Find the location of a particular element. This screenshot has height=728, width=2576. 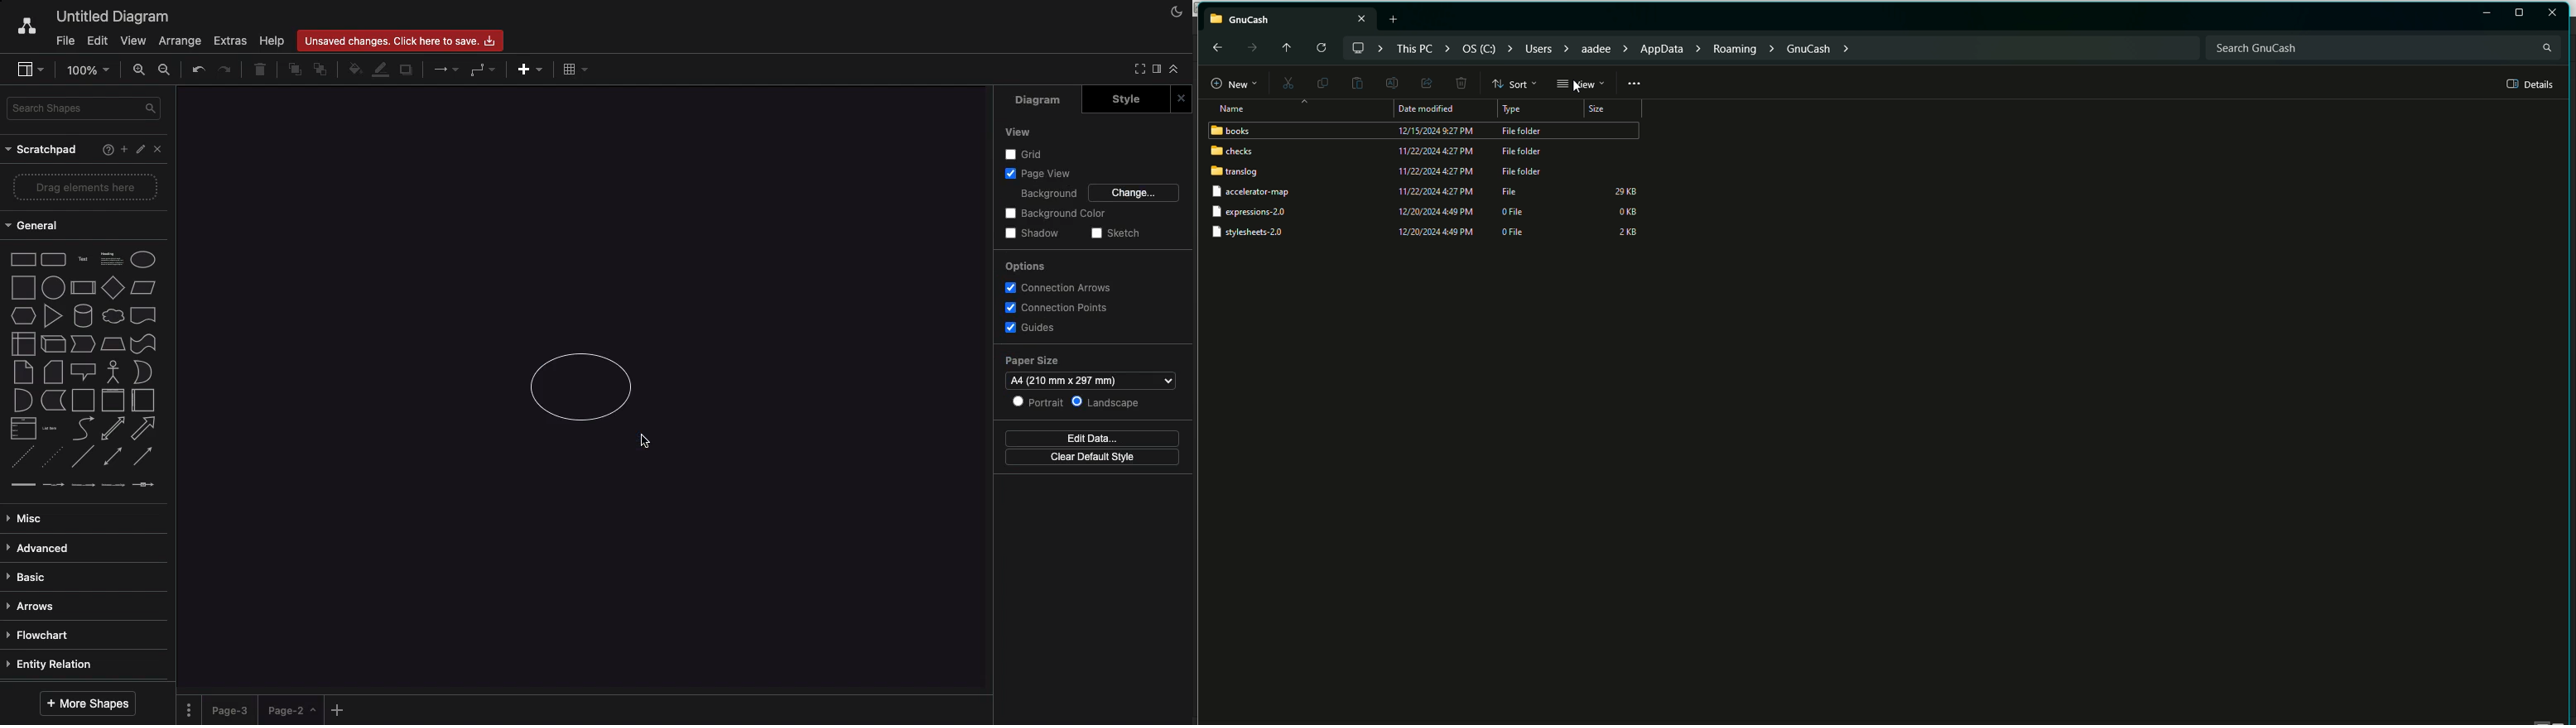

expressions is located at coordinates (1254, 211).